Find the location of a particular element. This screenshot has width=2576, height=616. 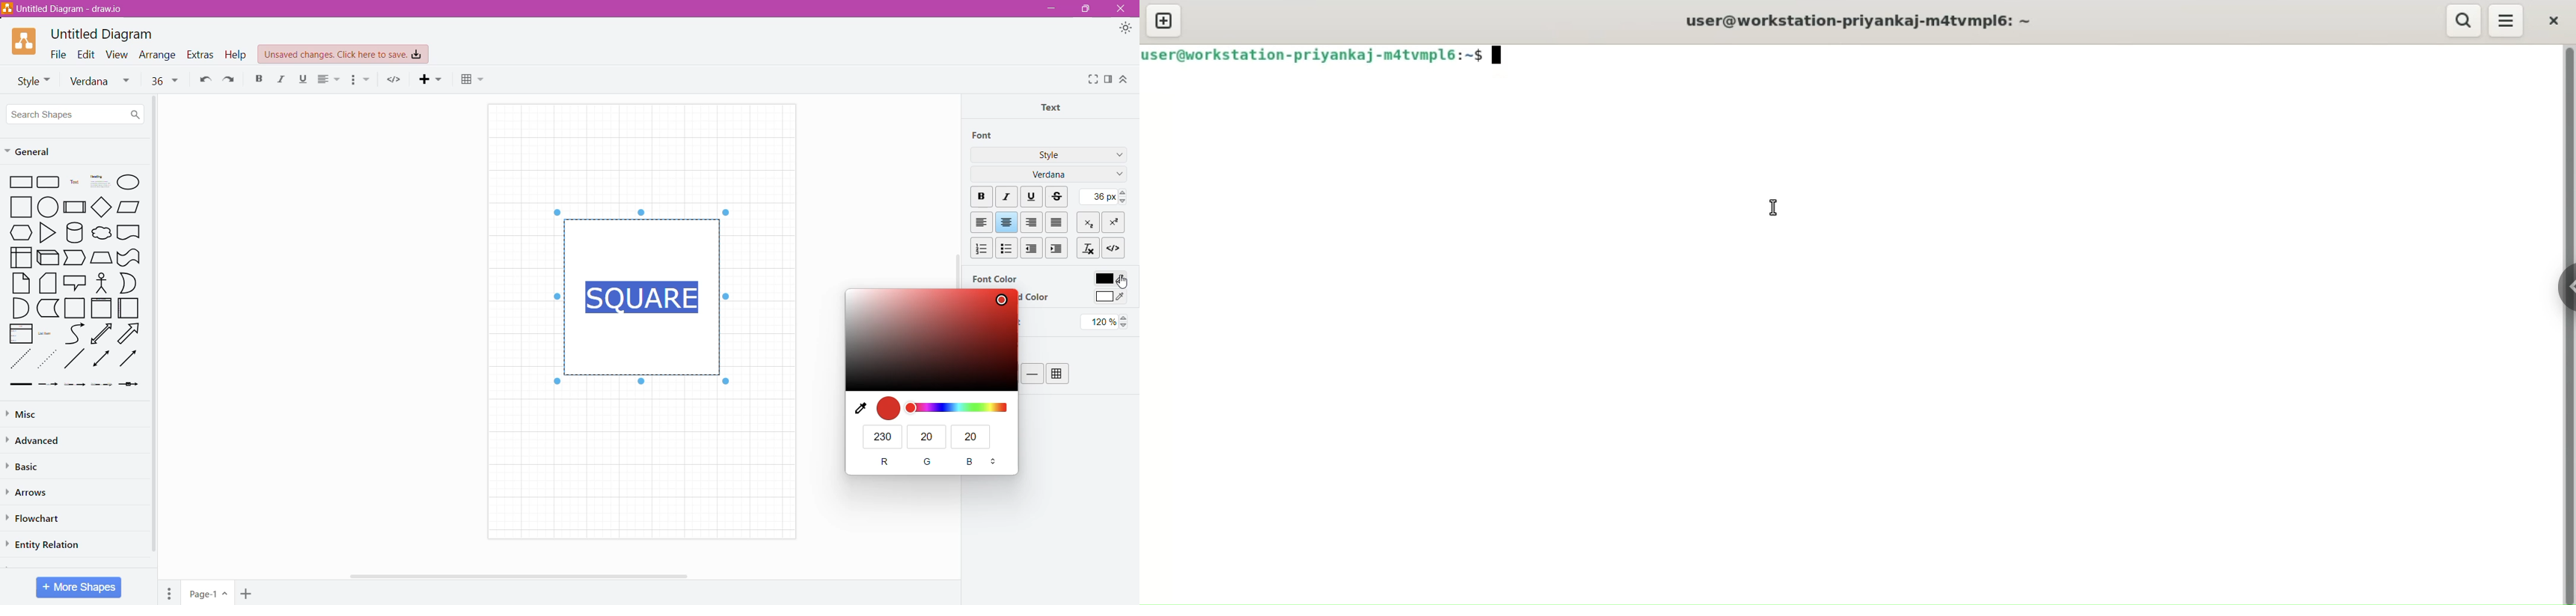

Table is located at coordinates (1058, 374).